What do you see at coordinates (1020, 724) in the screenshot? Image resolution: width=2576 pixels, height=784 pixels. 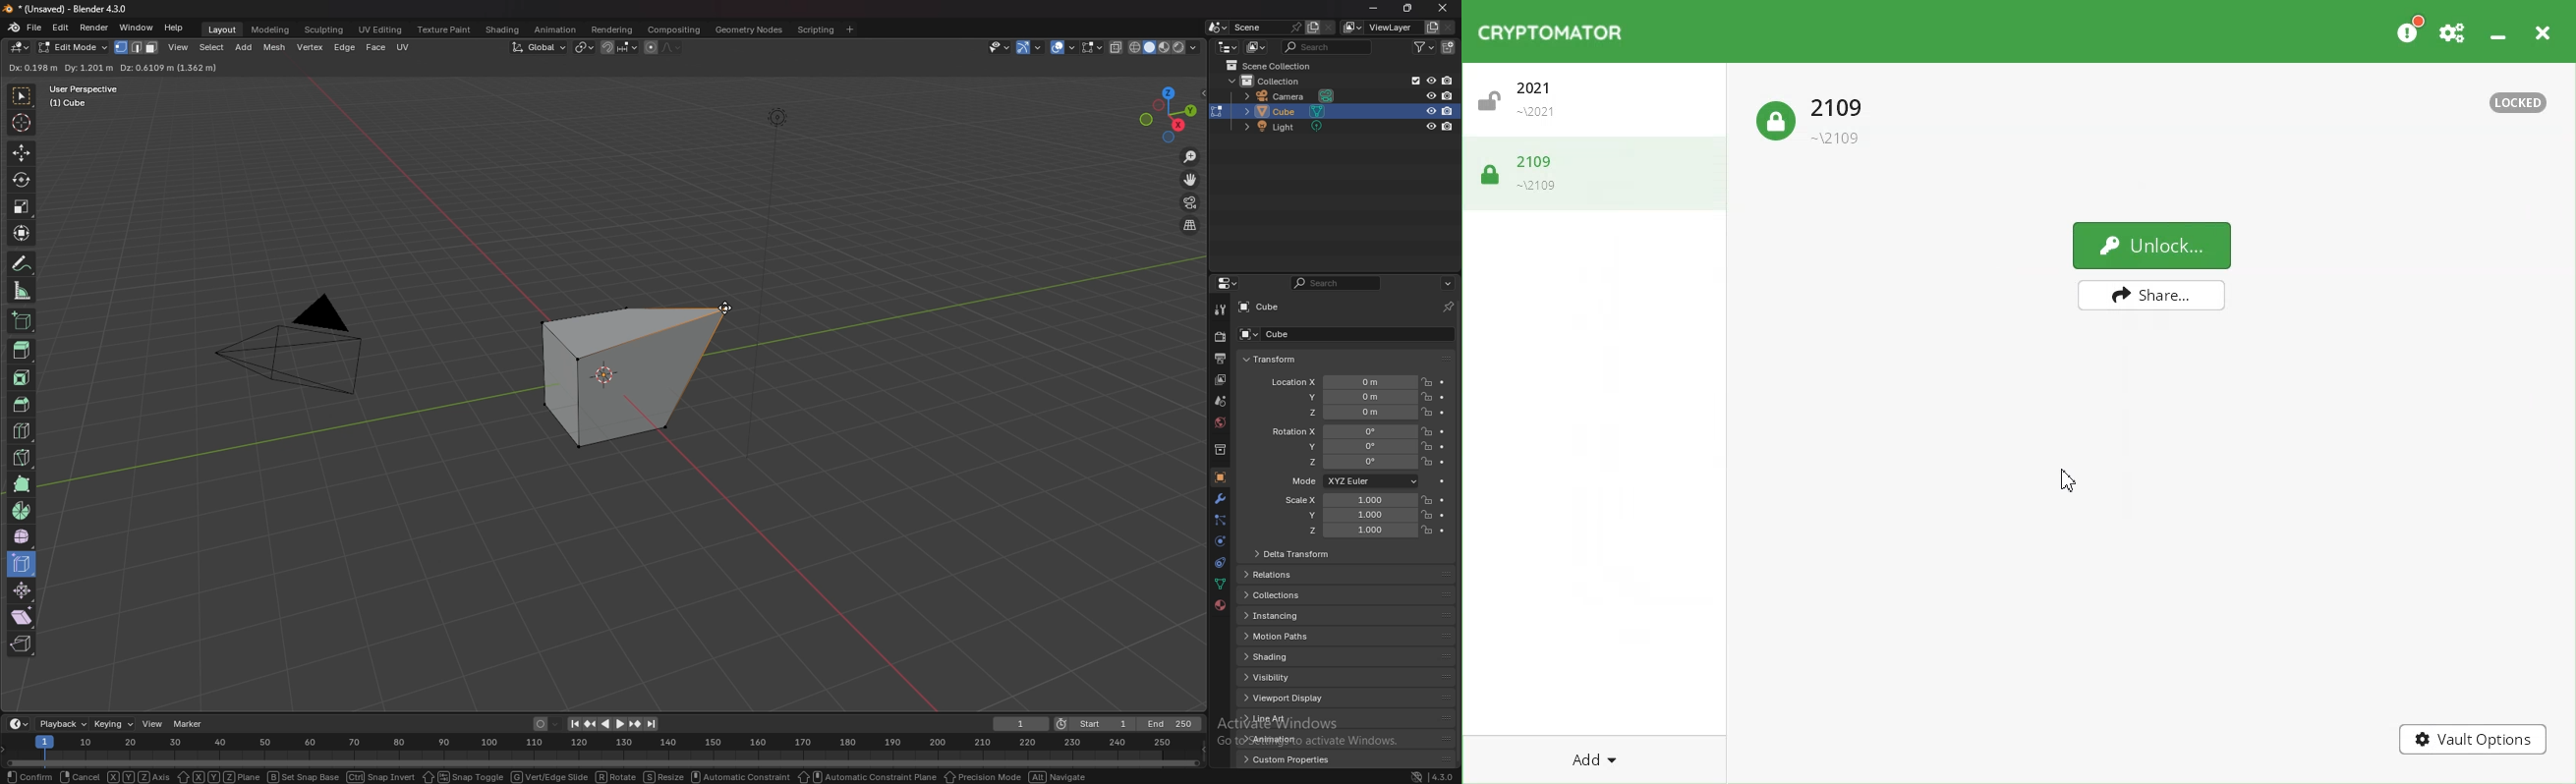 I see `current frame` at bounding box center [1020, 724].